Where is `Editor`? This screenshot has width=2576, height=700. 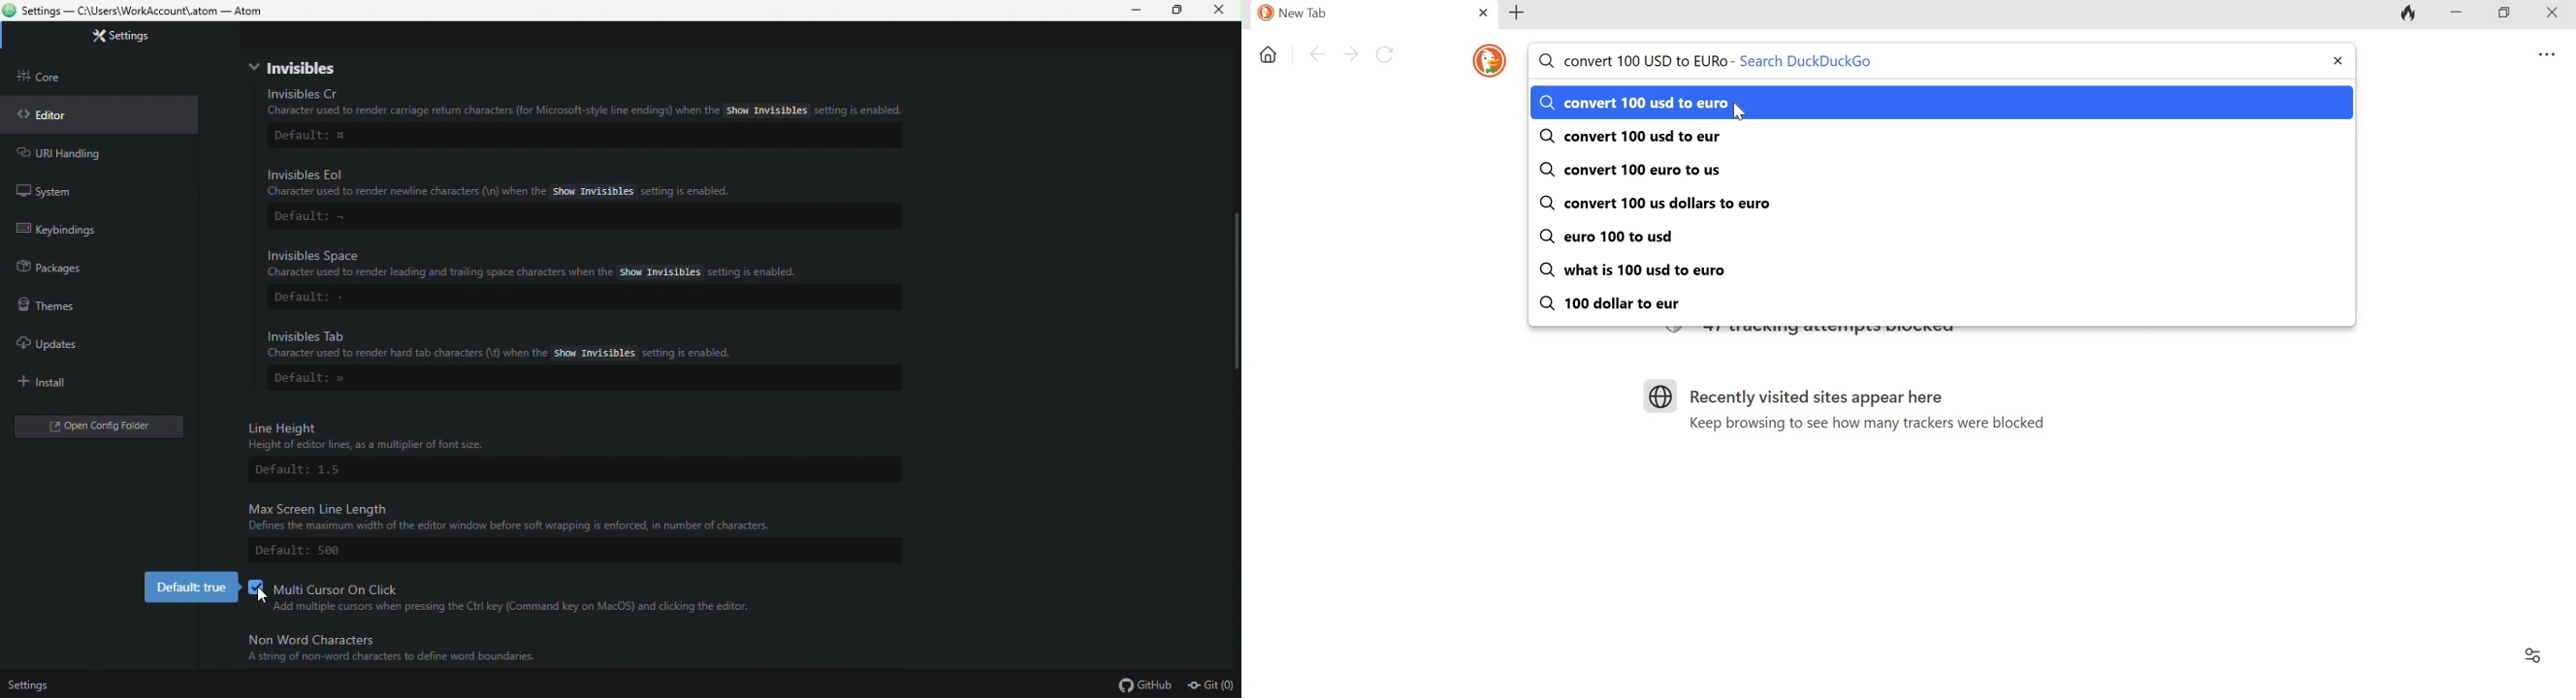
Editor is located at coordinates (54, 120).